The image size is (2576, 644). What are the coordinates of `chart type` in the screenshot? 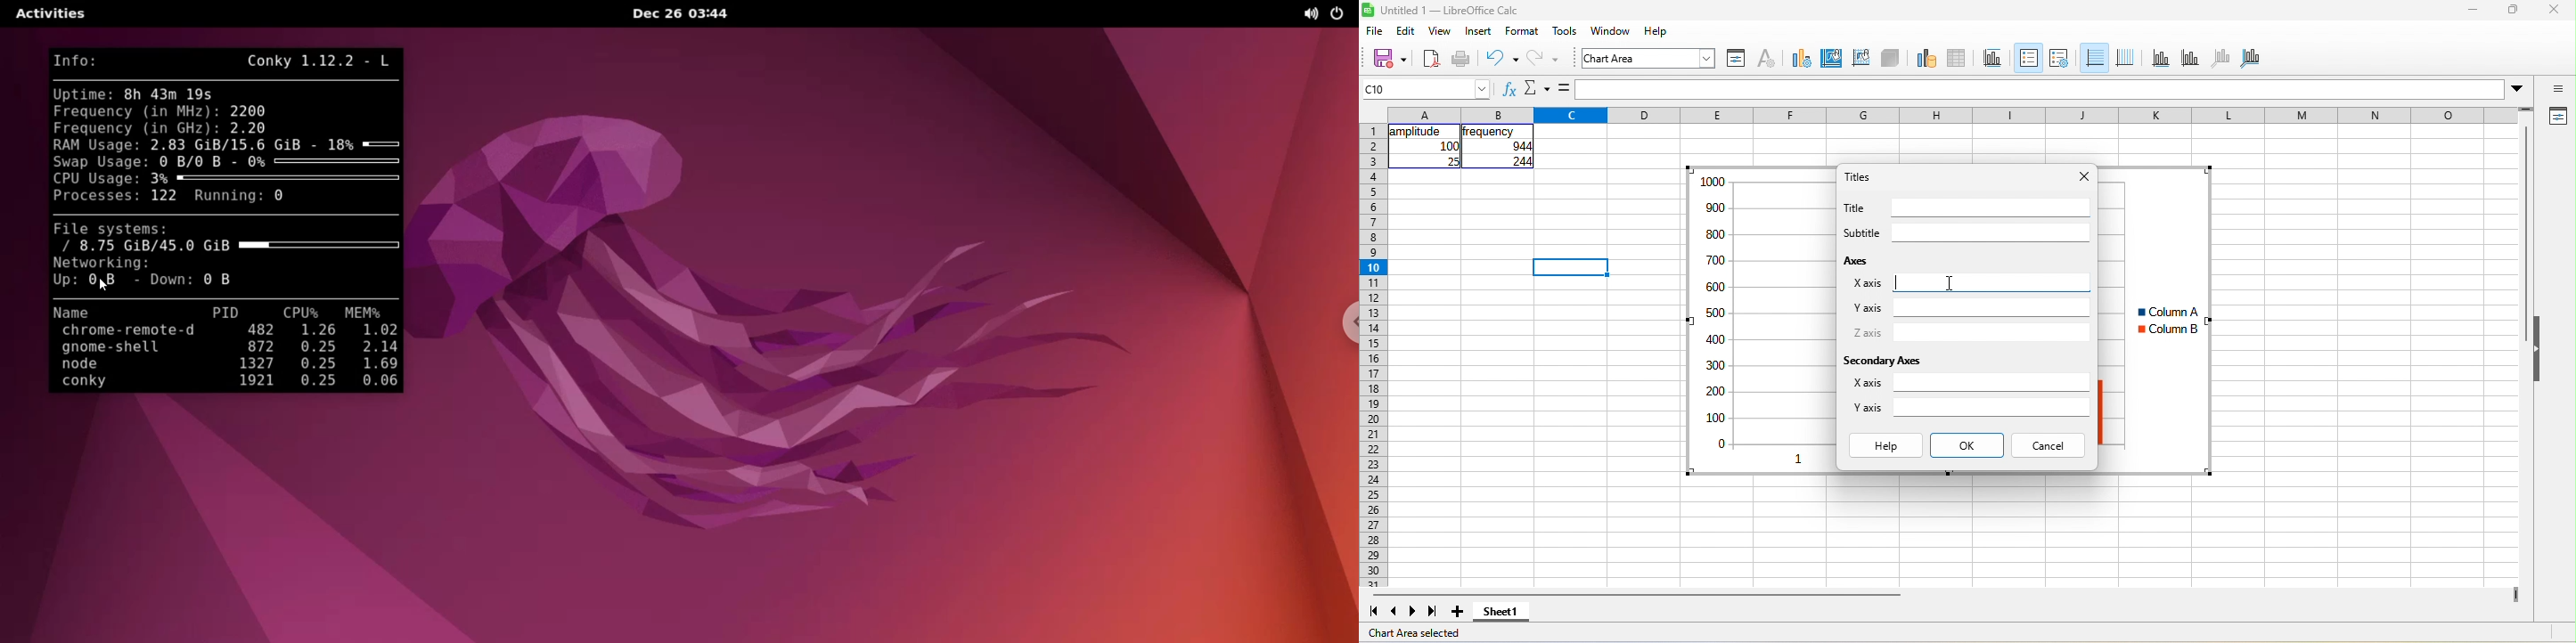 It's located at (1802, 59).